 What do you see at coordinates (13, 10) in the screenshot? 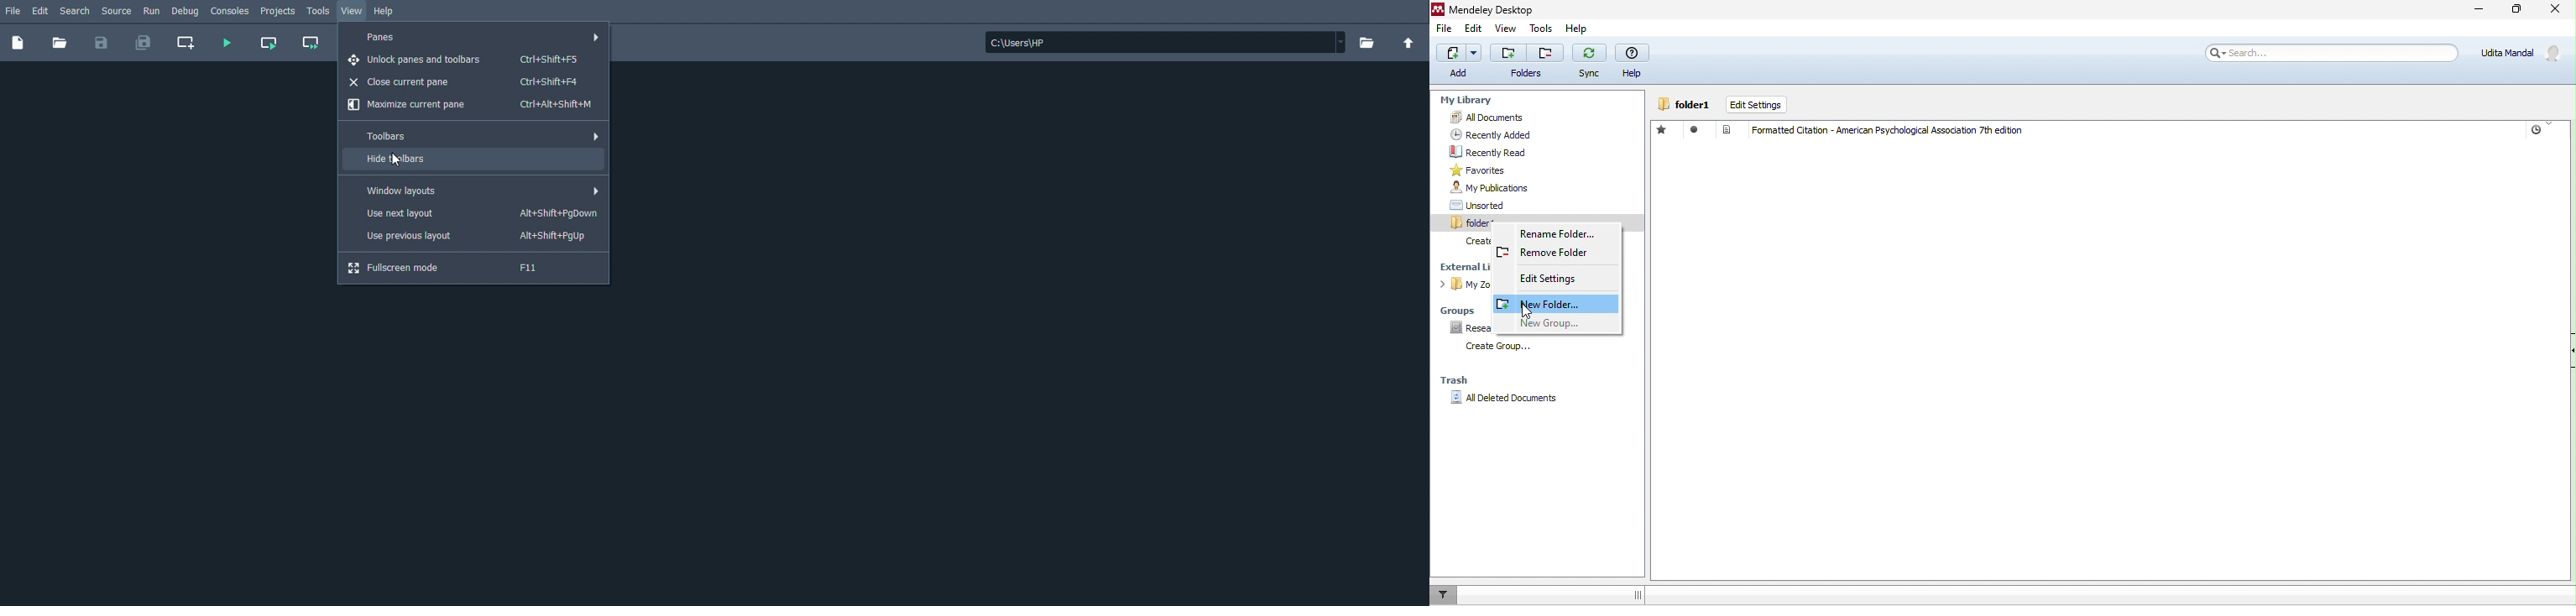
I see `File` at bounding box center [13, 10].